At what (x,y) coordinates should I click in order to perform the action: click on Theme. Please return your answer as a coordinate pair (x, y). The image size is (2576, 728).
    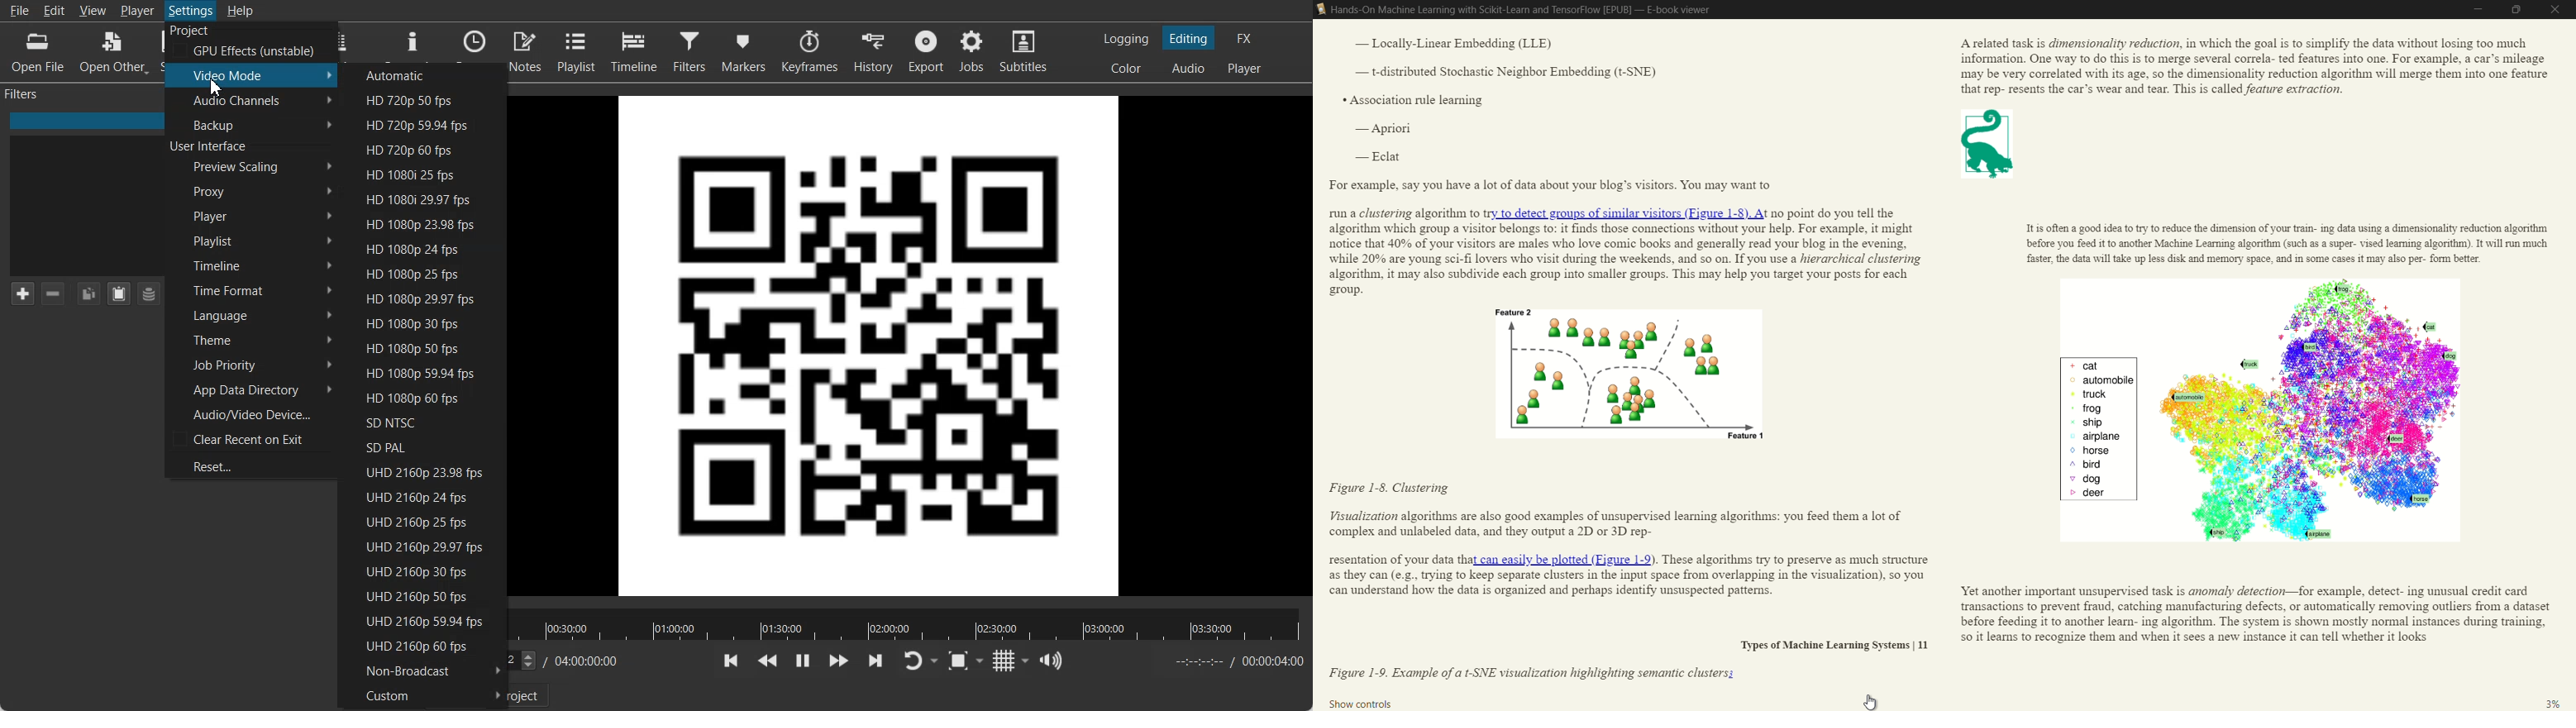
    Looking at the image, I should click on (250, 339).